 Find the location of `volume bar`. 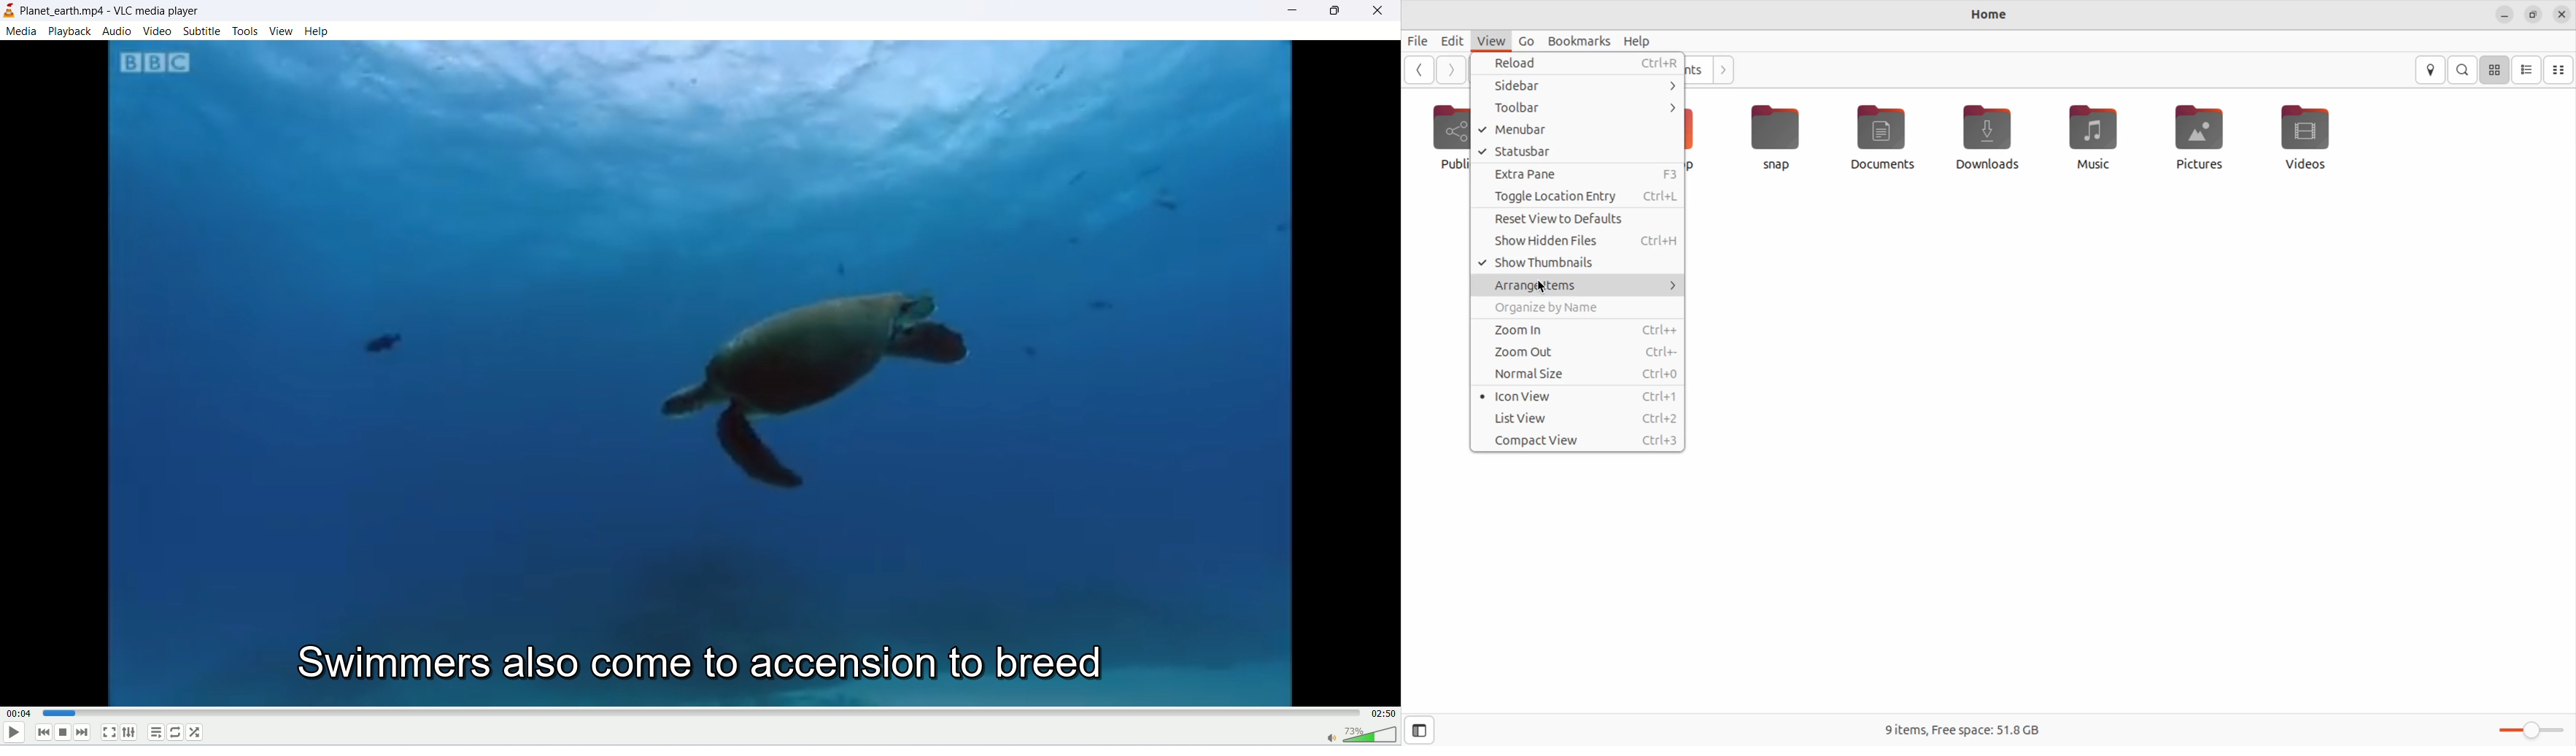

volume bar is located at coordinates (1361, 733).